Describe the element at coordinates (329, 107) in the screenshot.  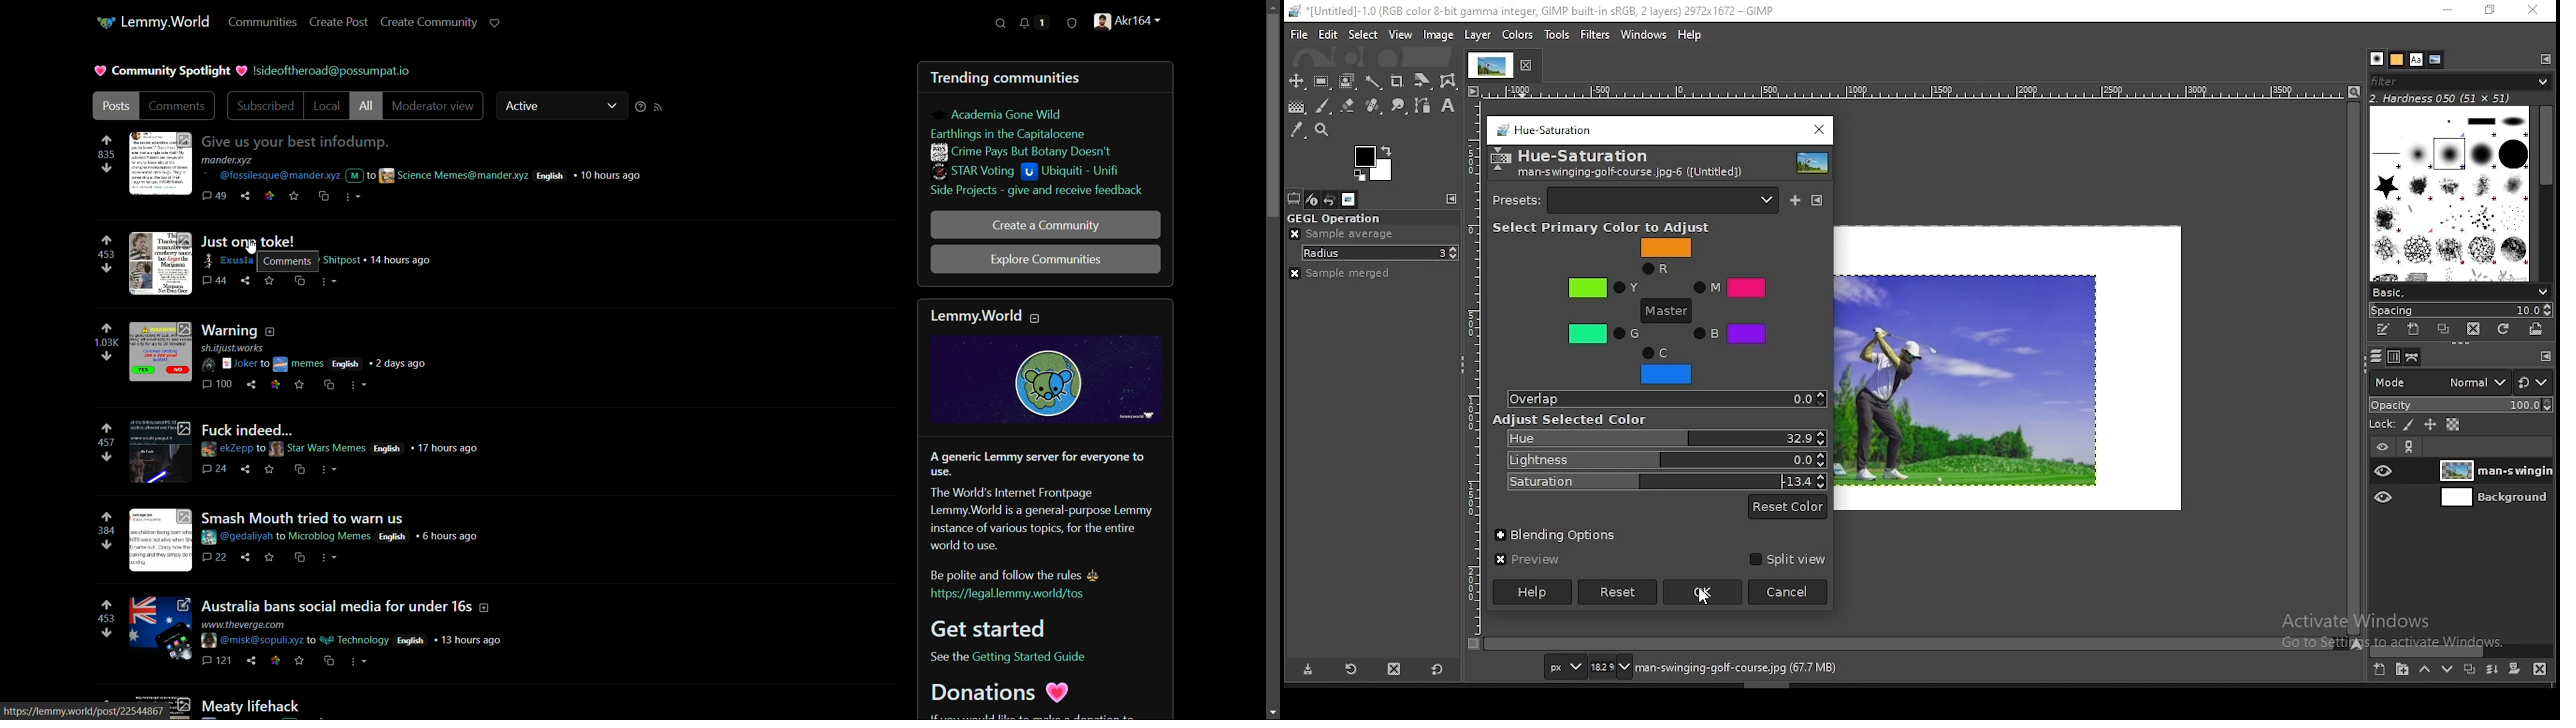
I see `local` at that location.